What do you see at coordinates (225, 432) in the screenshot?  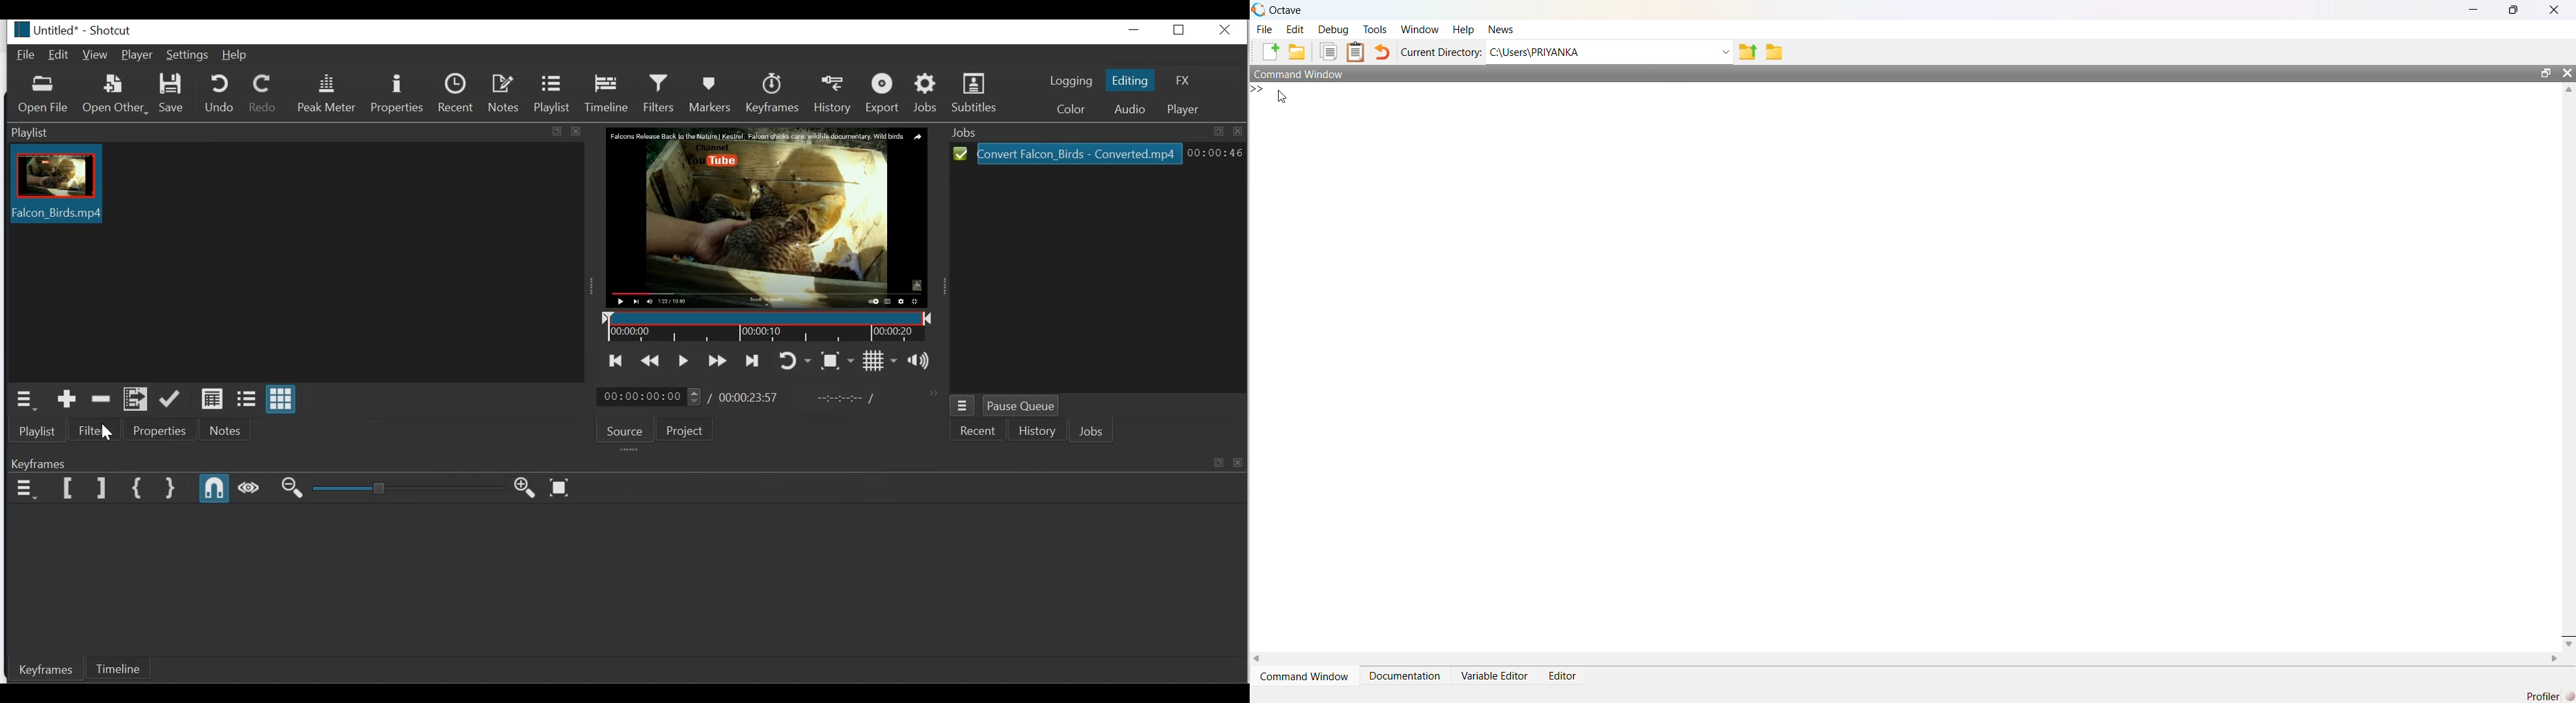 I see `Notes` at bounding box center [225, 432].